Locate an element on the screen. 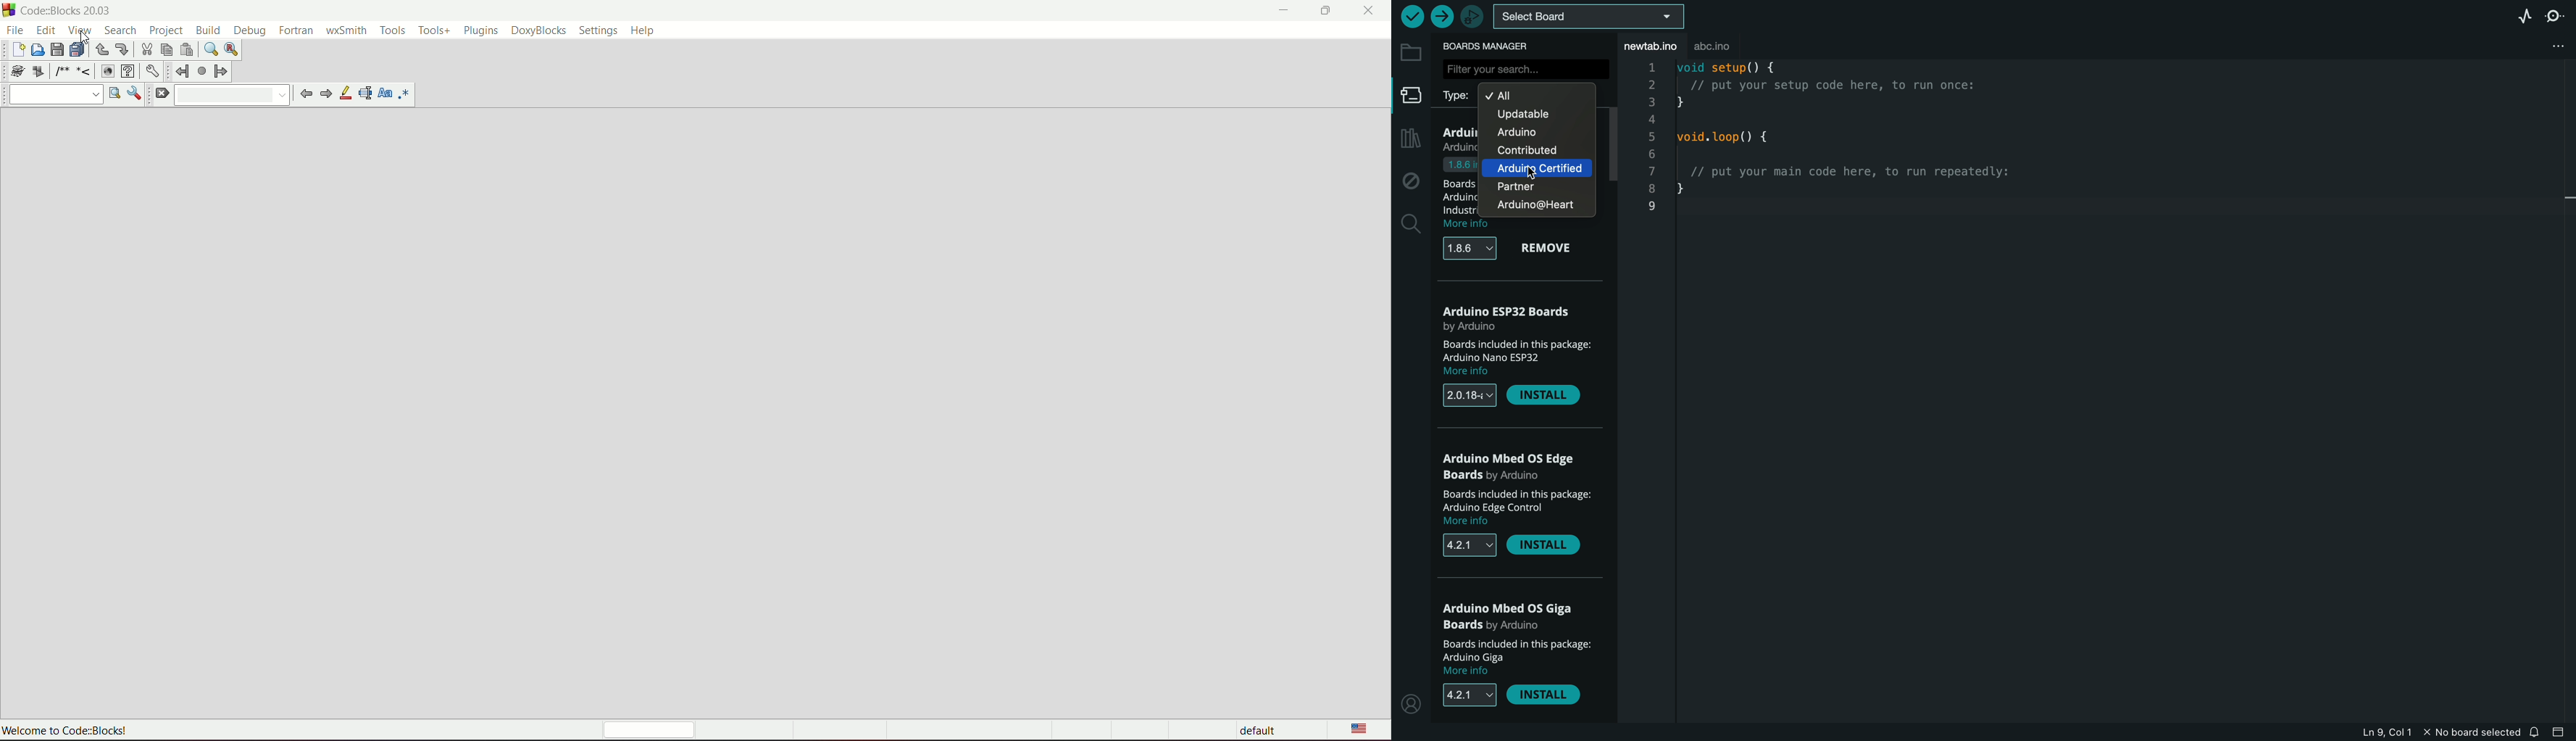  icons is located at coordinates (47, 70).